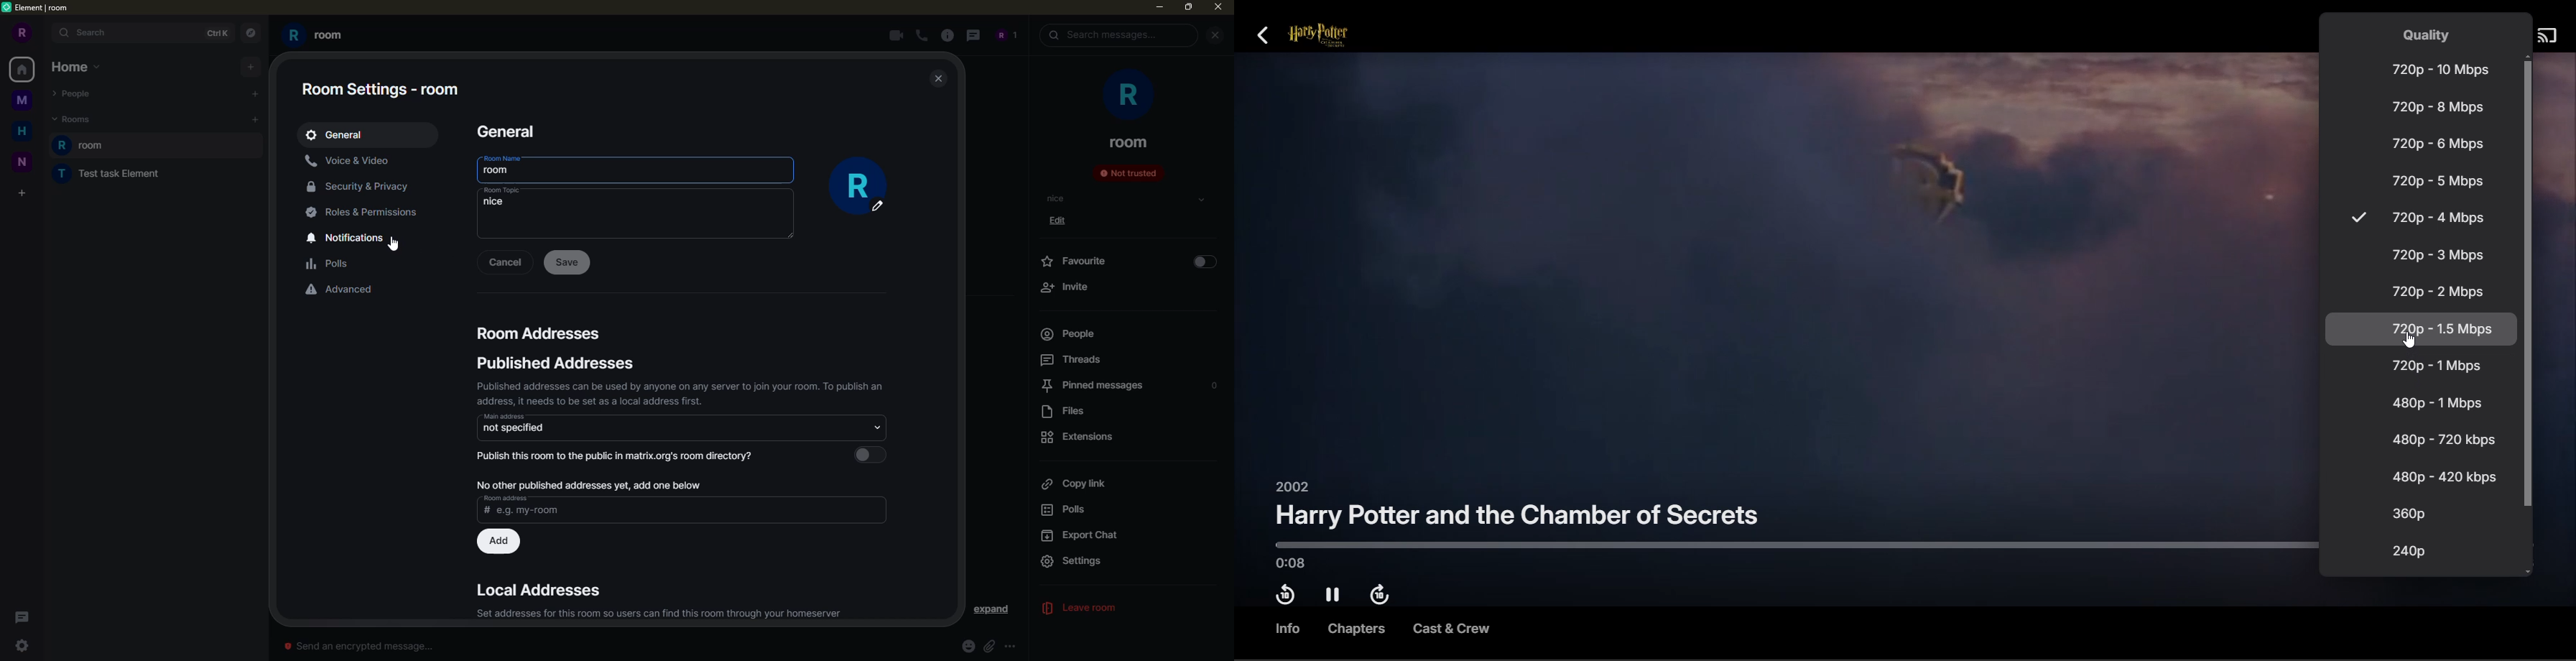 The image size is (2576, 672). What do you see at coordinates (250, 67) in the screenshot?
I see `add` at bounding box center [250, 67].